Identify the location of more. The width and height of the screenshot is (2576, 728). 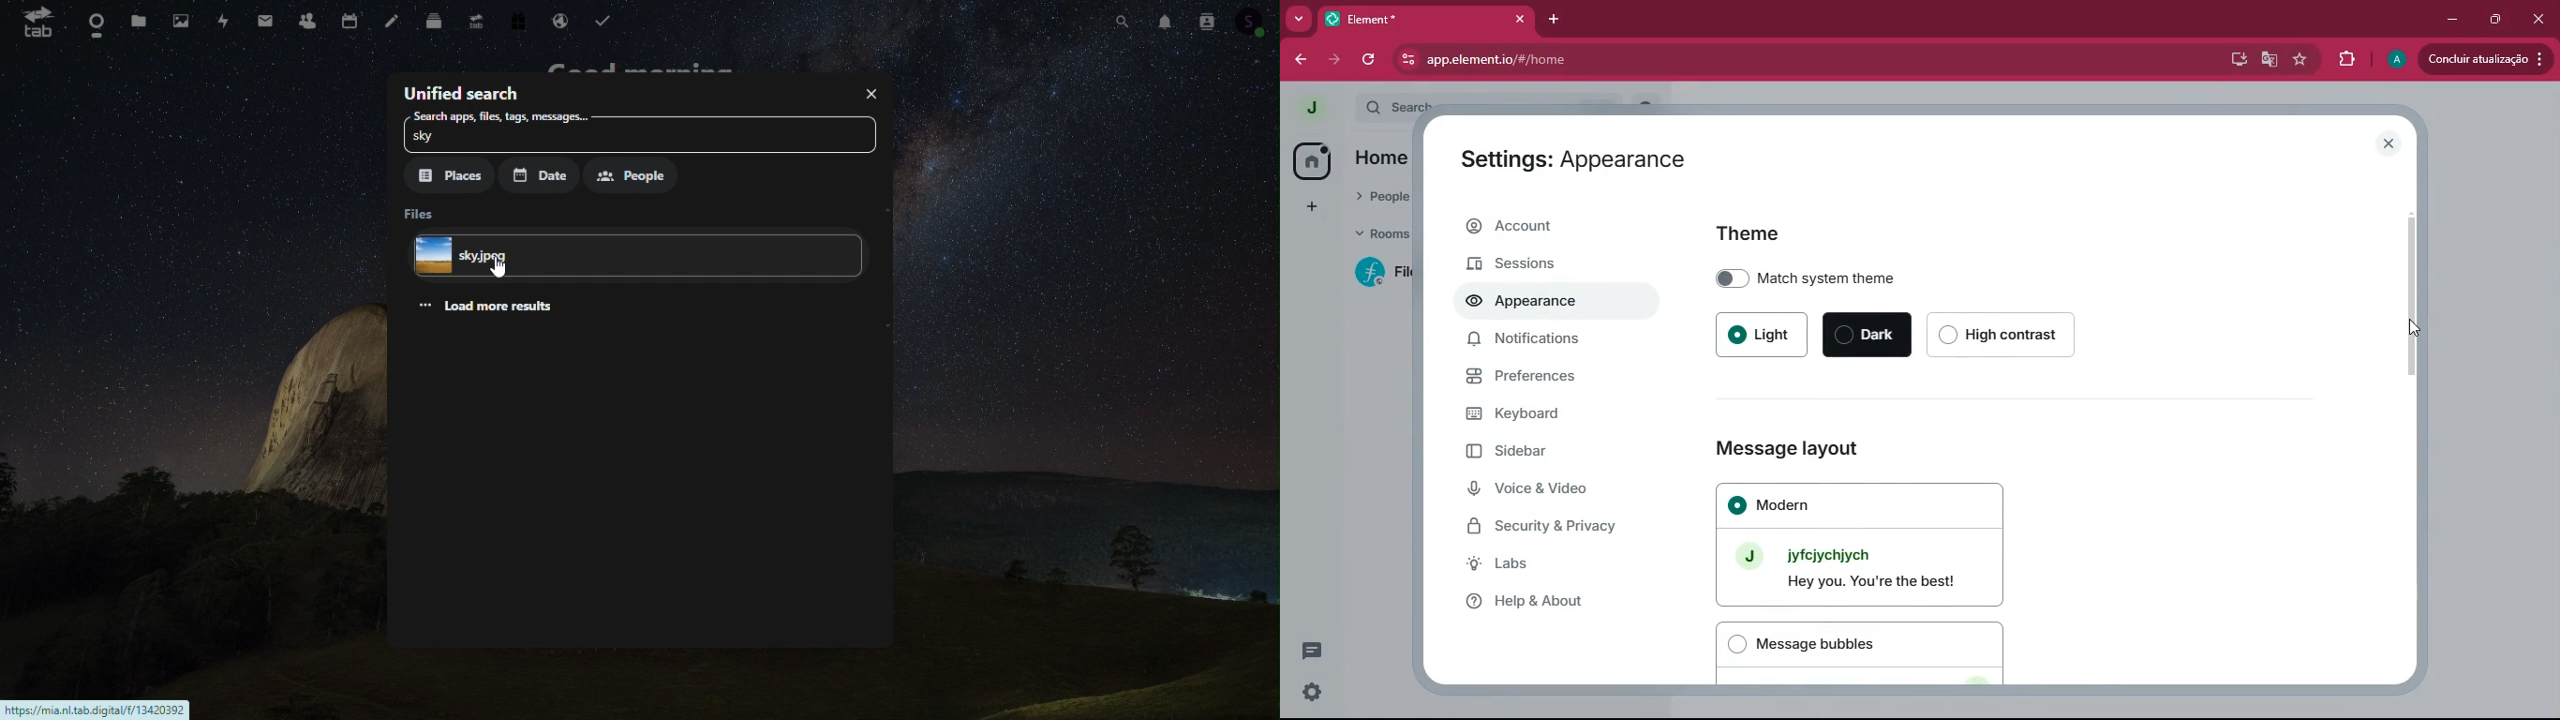
(1299, 18).